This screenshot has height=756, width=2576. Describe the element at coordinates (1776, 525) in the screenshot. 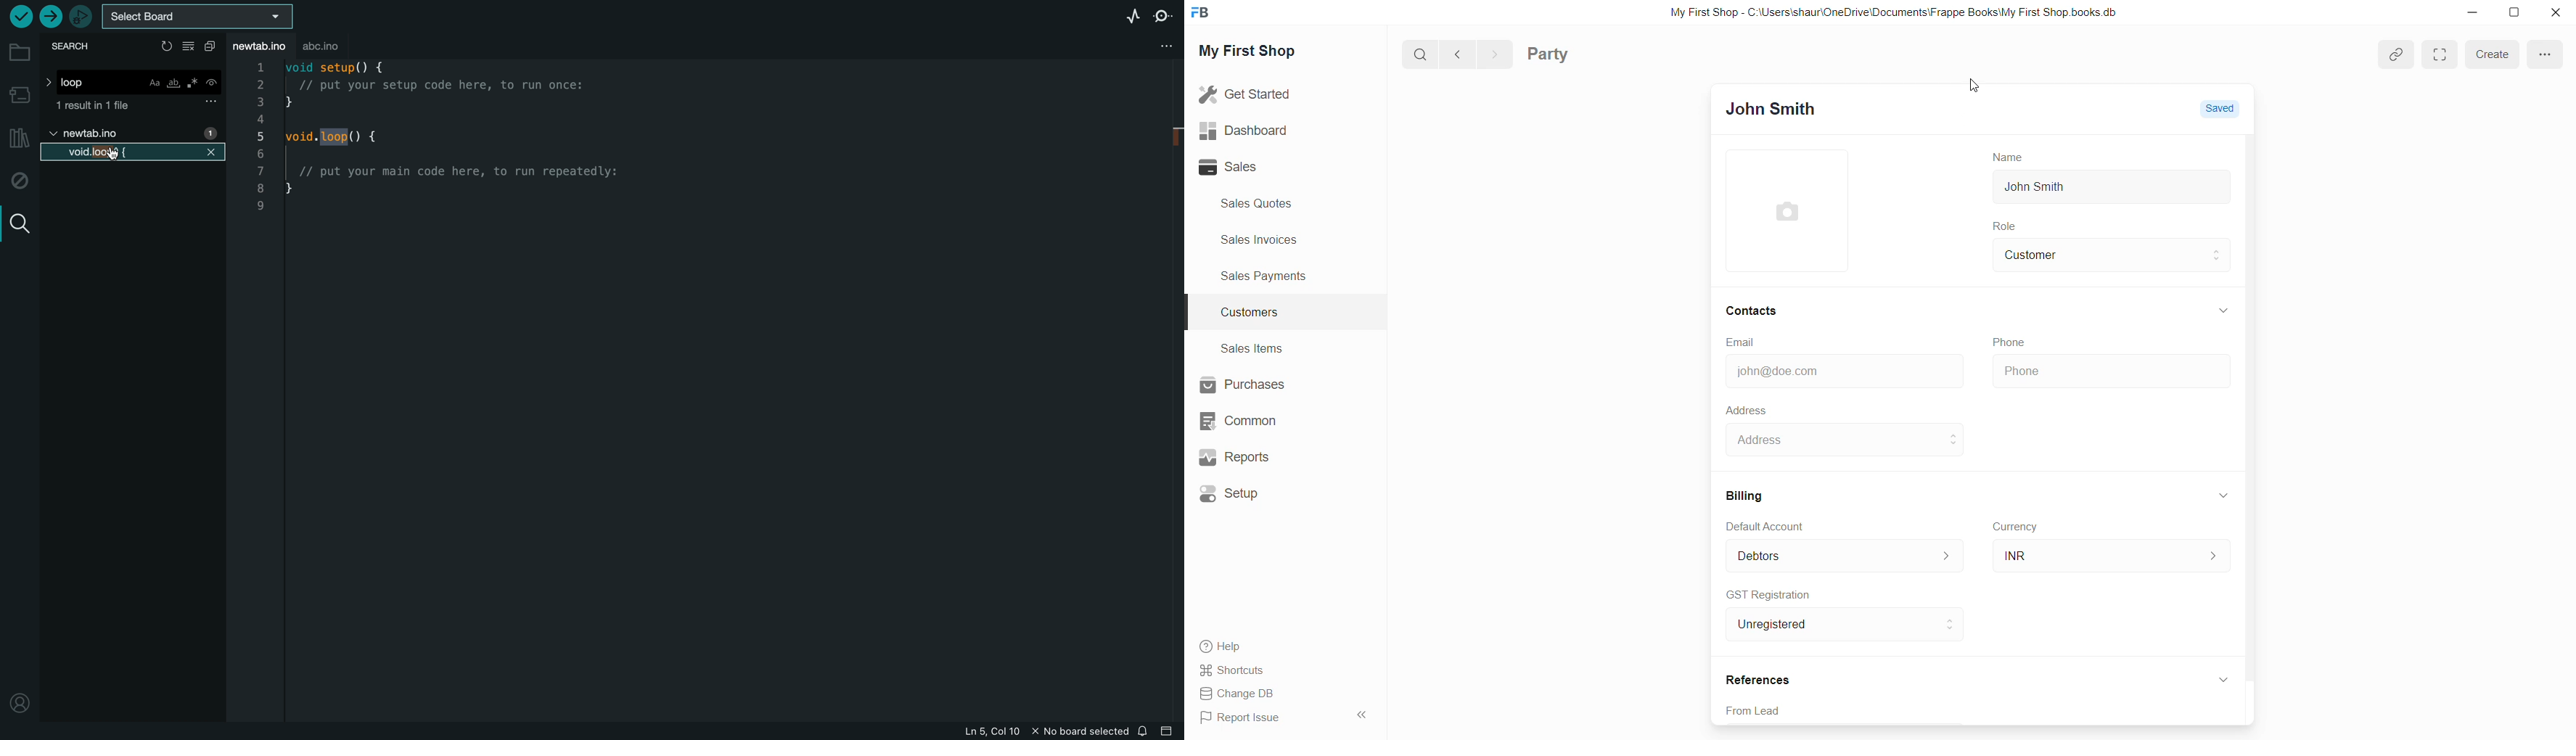

I see `Default Account` at that location.